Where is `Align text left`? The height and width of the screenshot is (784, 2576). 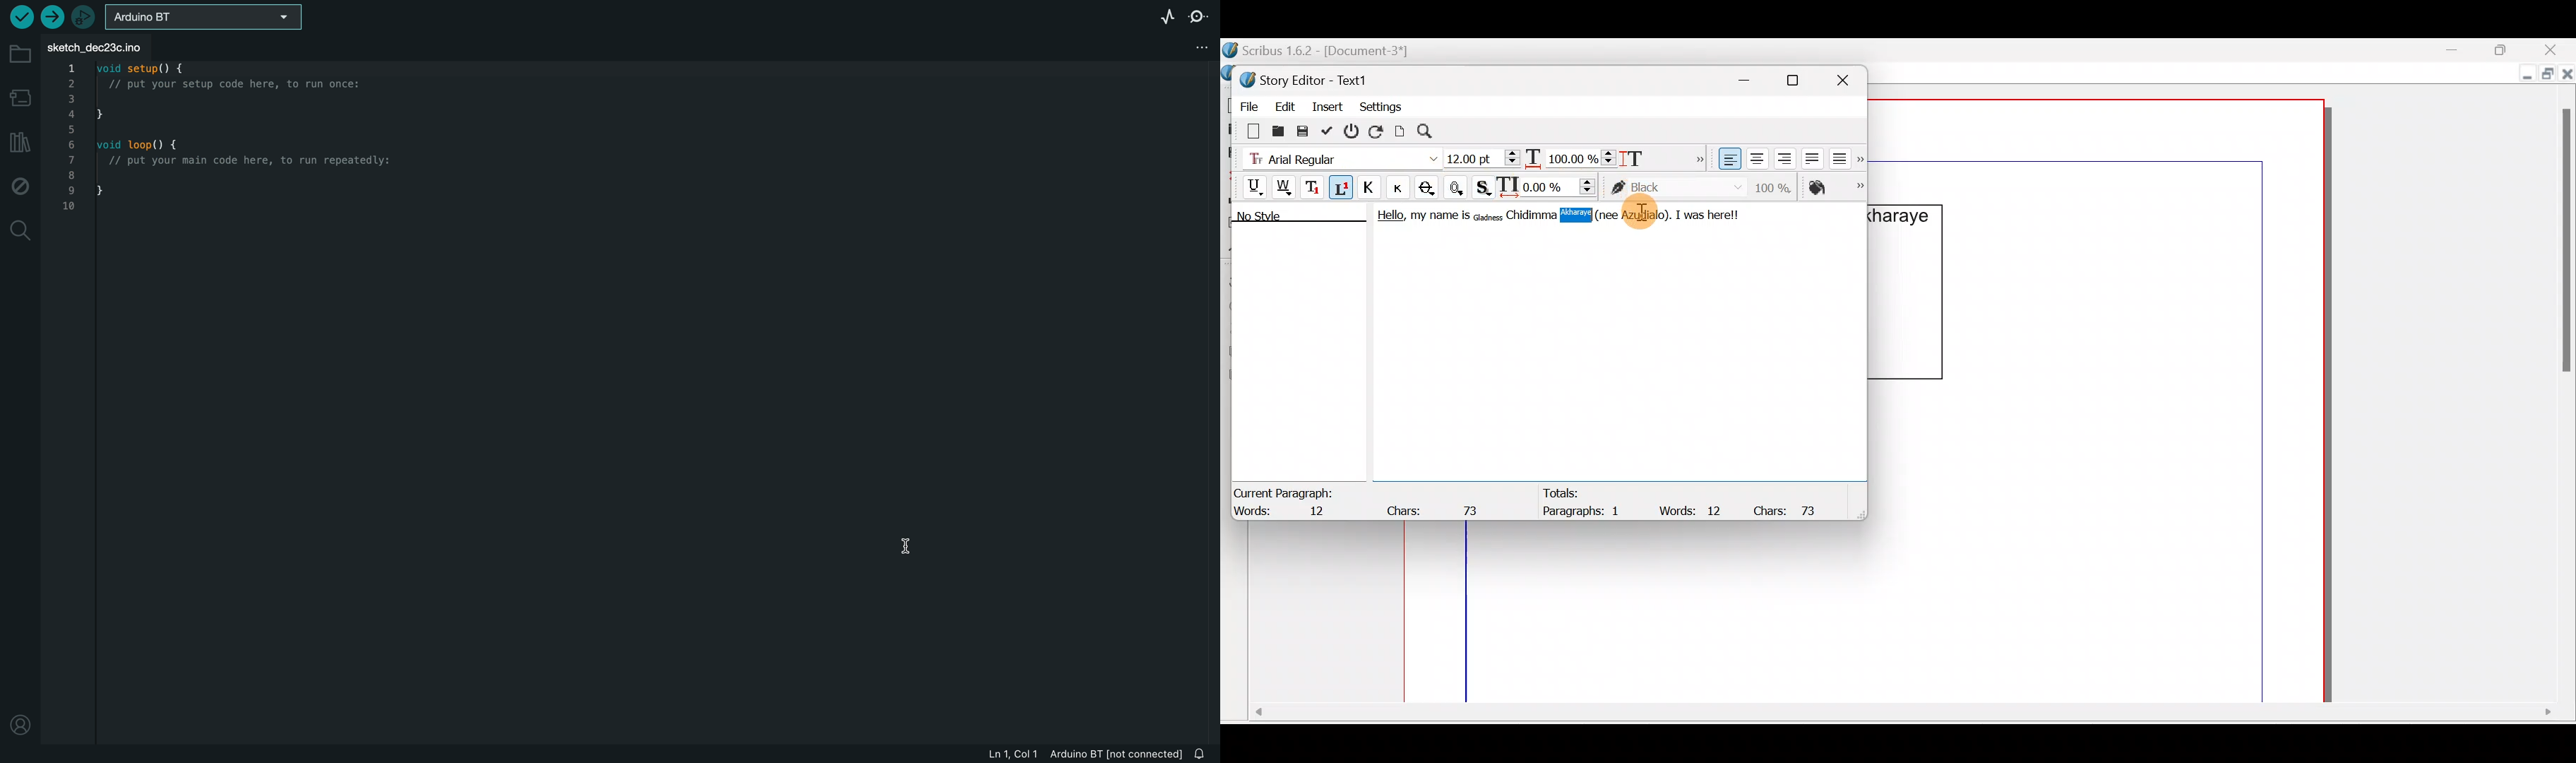 Align text left is located at coordinates (1728, 159).